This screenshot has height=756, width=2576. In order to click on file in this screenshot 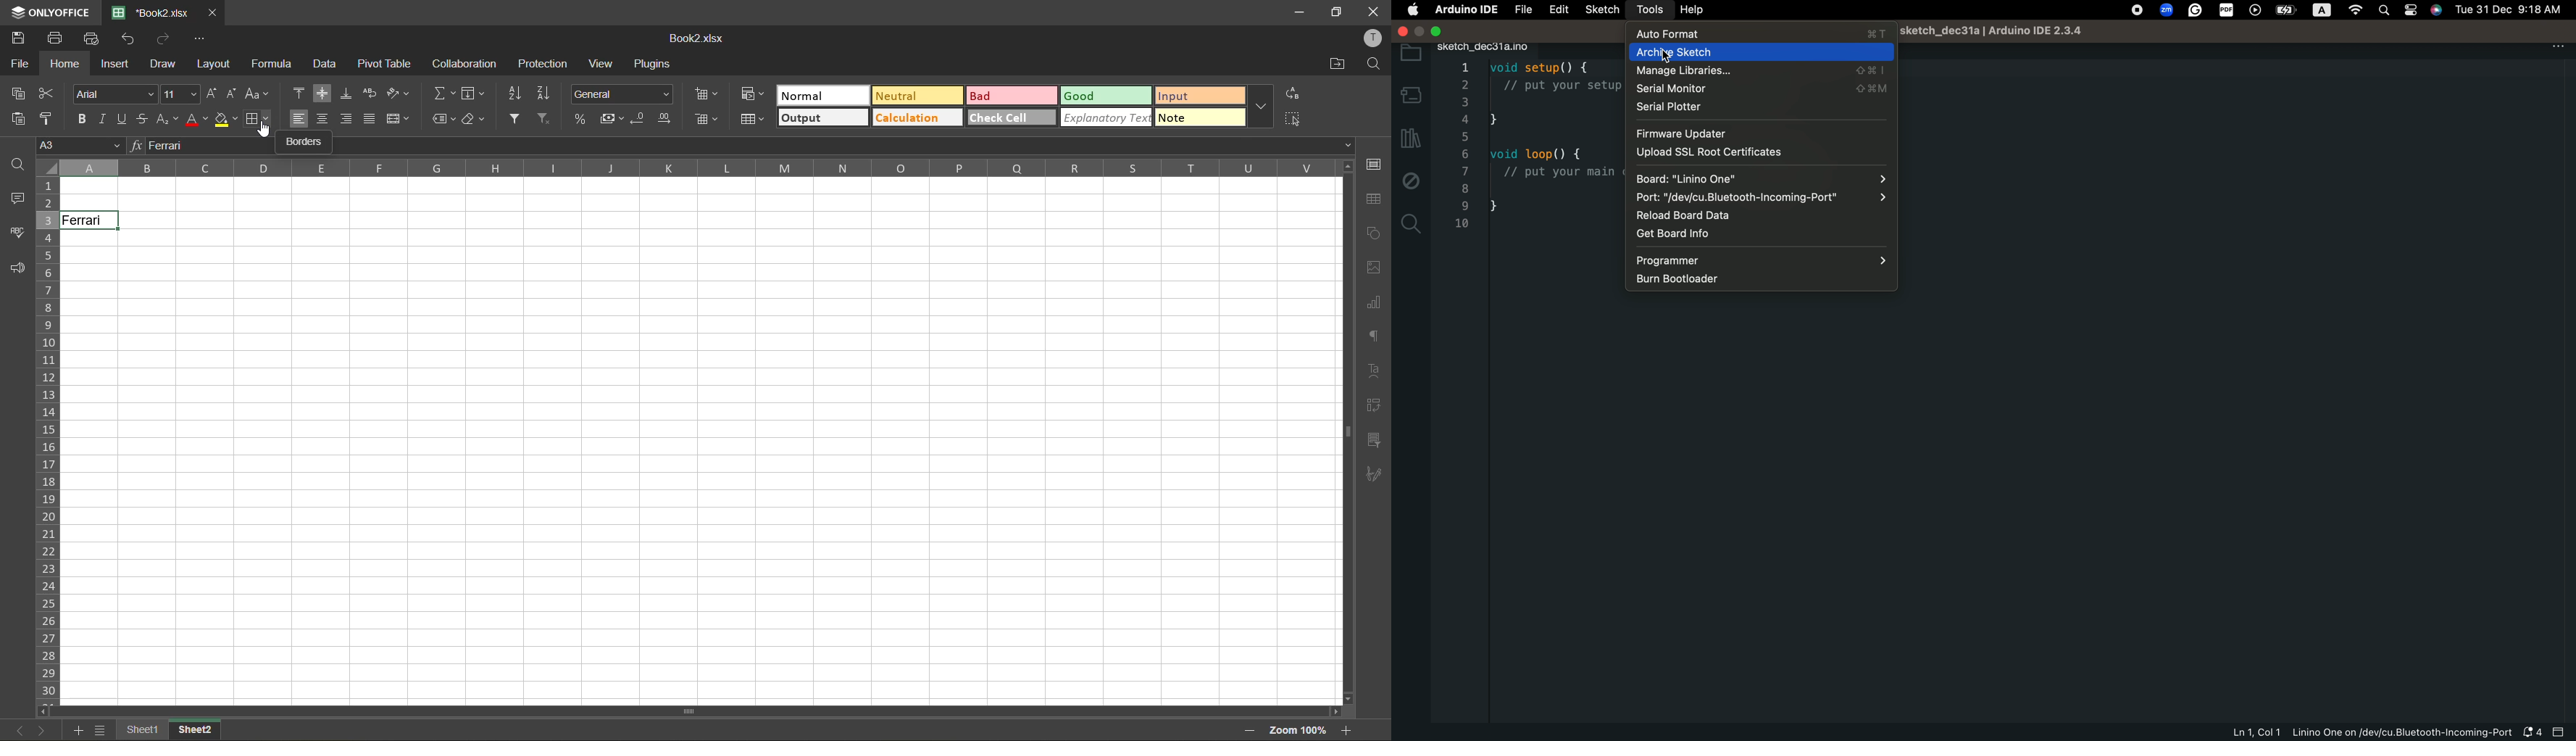, I will do `click(1523, 11)`.